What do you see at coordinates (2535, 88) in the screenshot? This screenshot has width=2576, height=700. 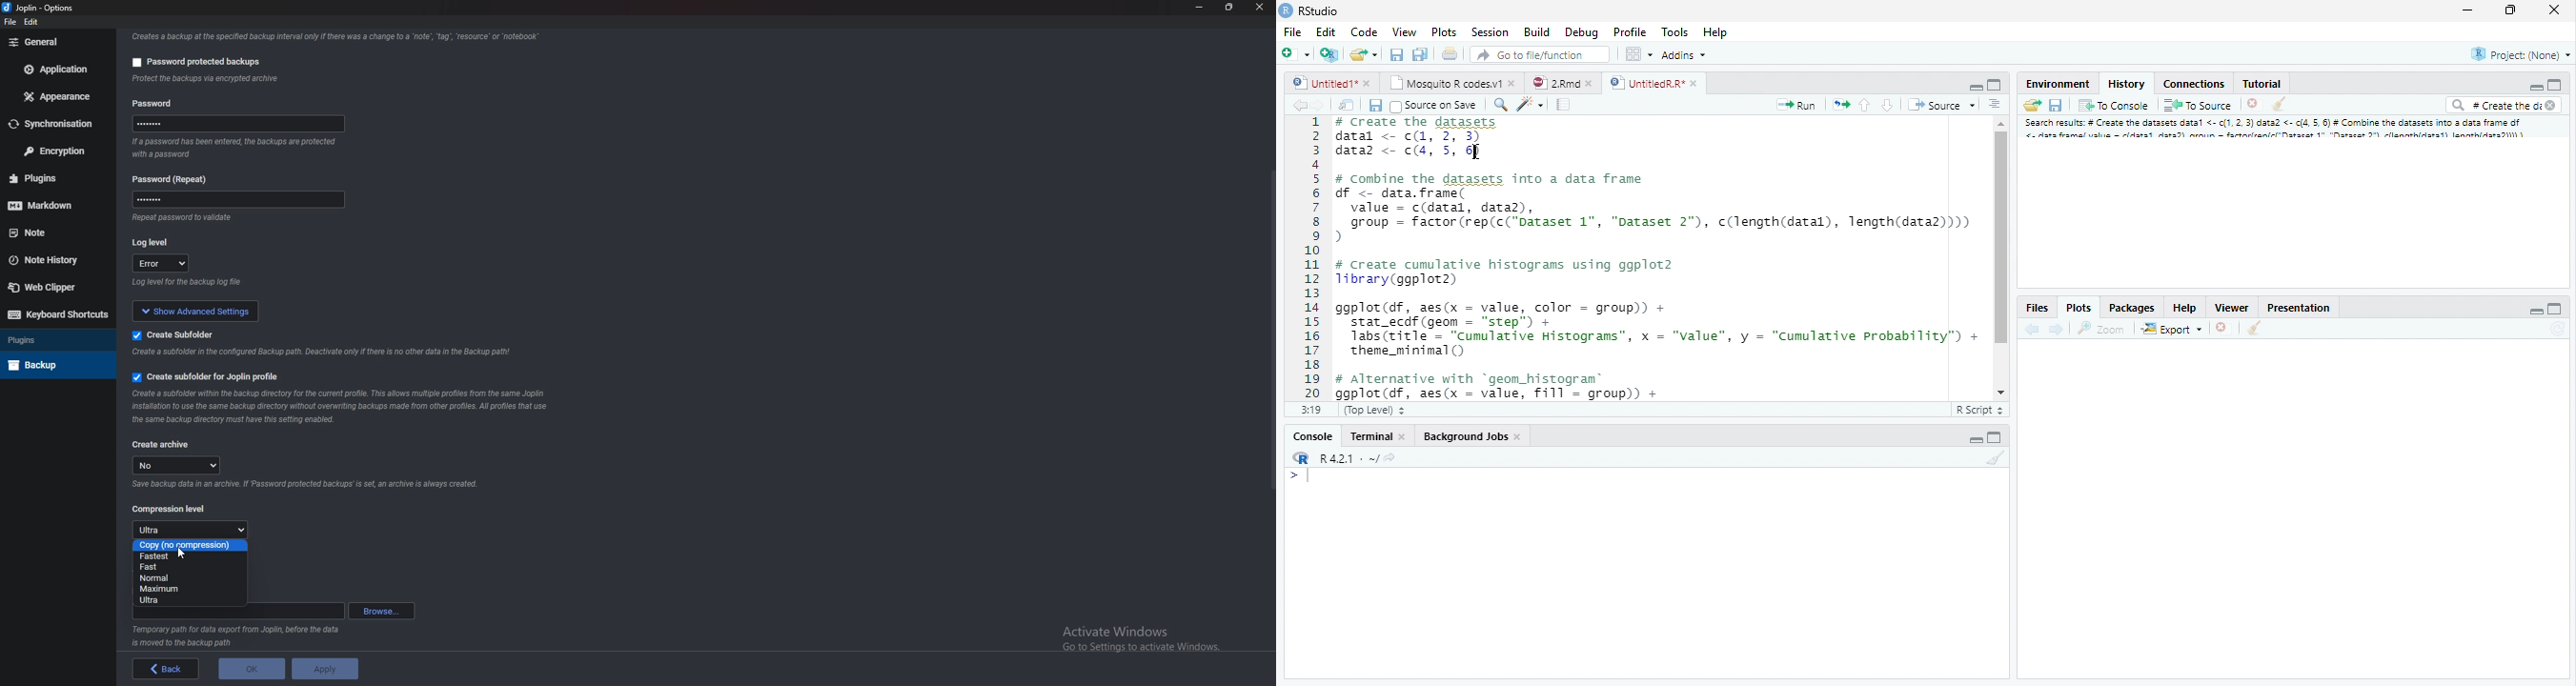 I see `Minimize` at bounding box center [2535, 88].